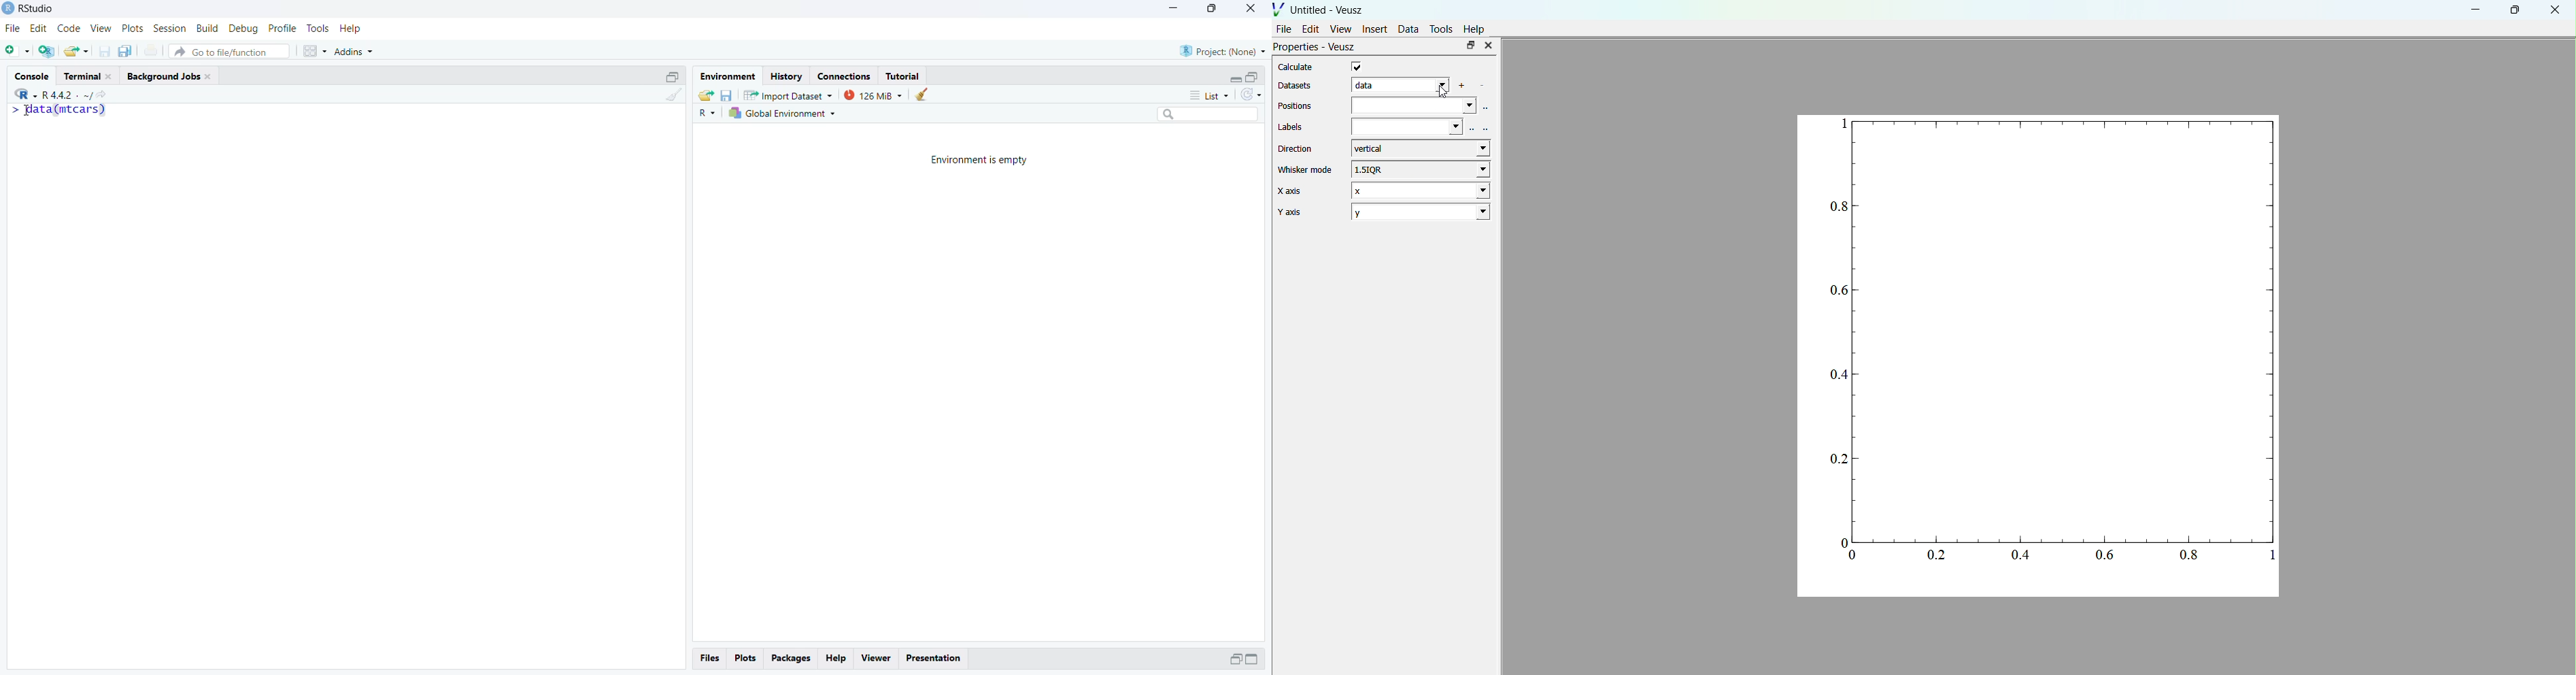 This screenshot has width=2576, height=700. I want to click on maximize, so click(1253, 78).